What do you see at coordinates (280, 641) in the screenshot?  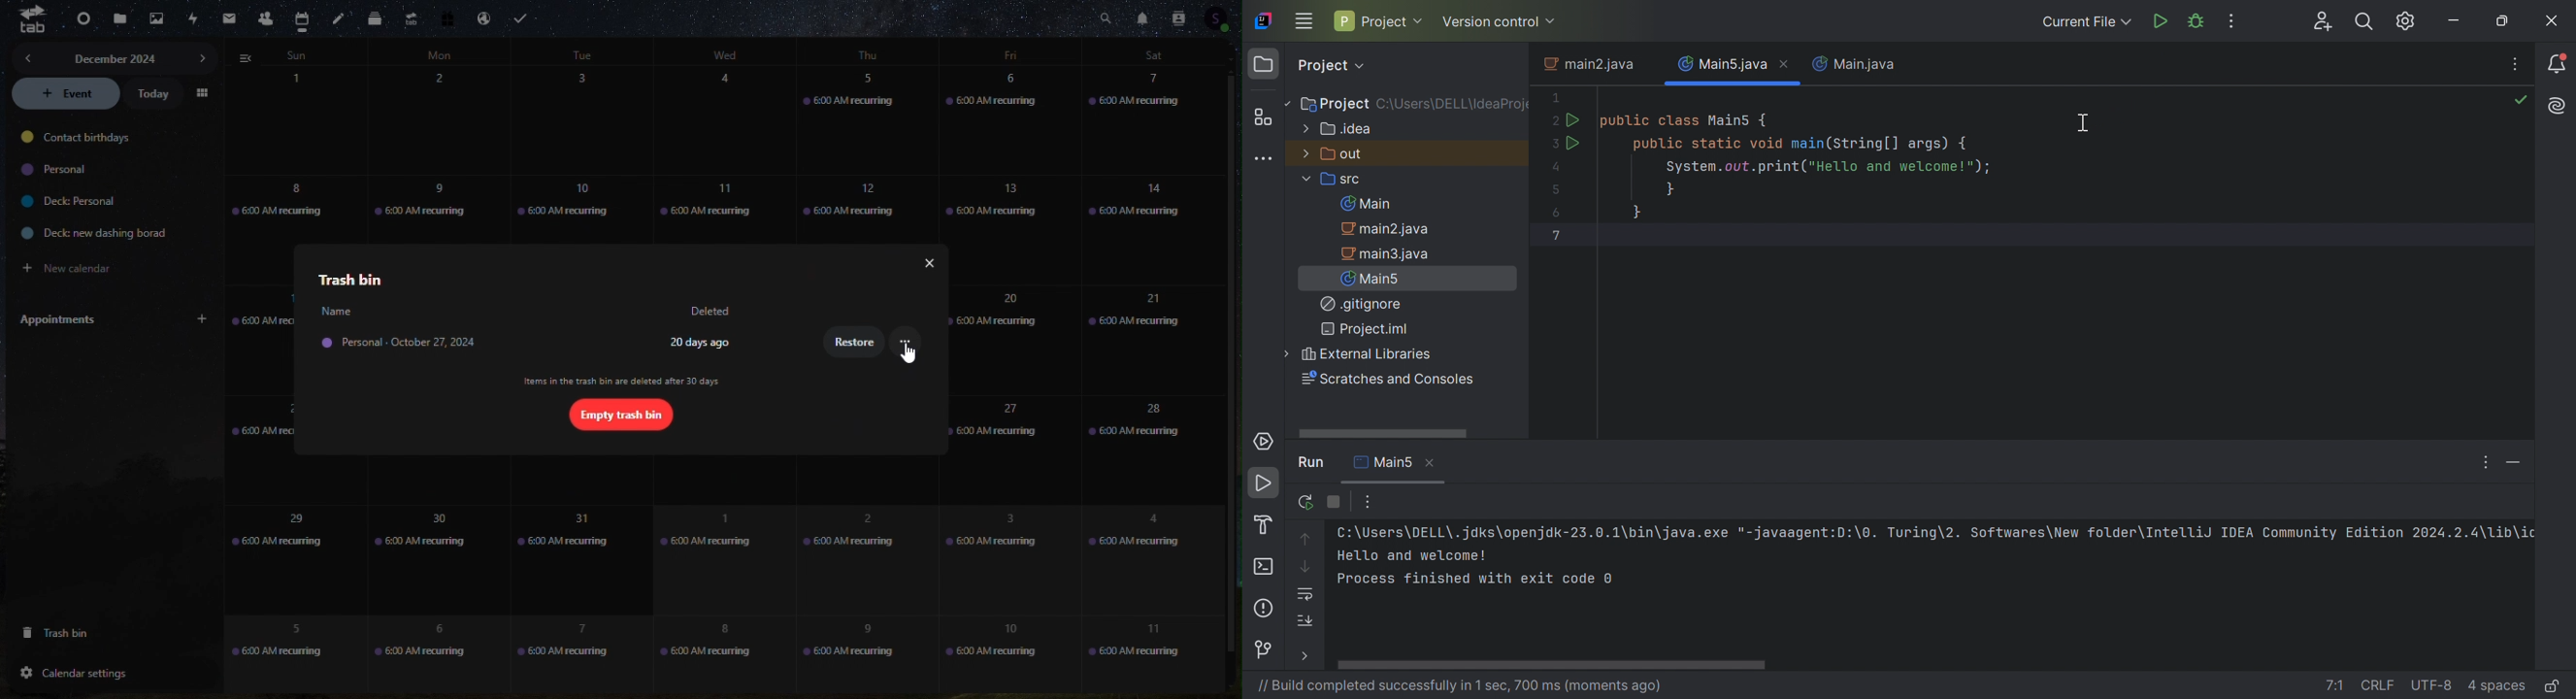 I see `5` at bounding box center [280, 641].